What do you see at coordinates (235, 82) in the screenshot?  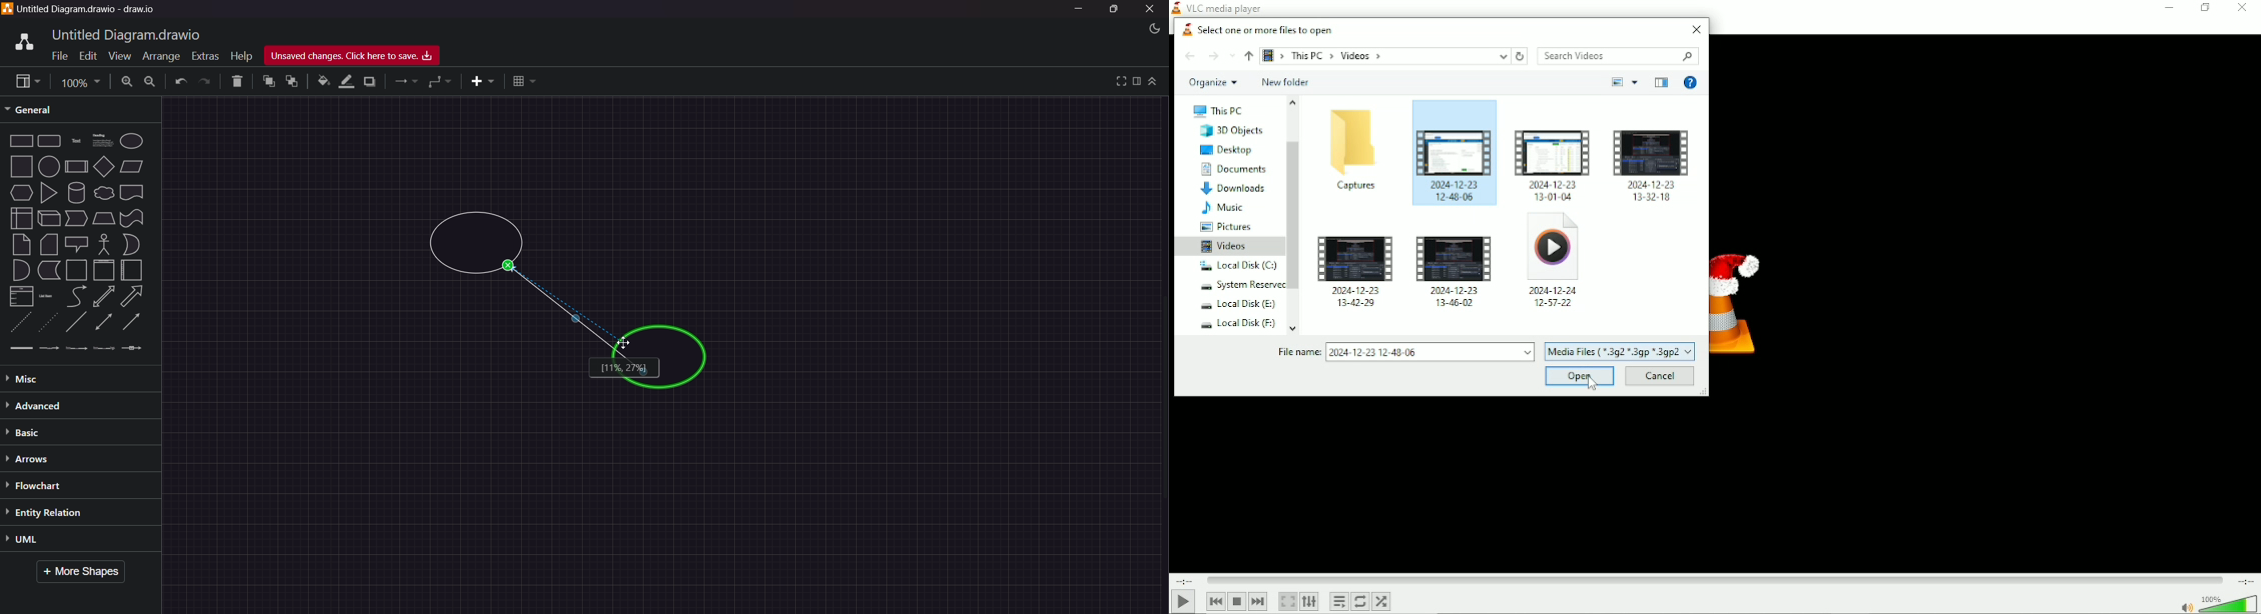 I see `Delete` at bounding box center [235, 82].